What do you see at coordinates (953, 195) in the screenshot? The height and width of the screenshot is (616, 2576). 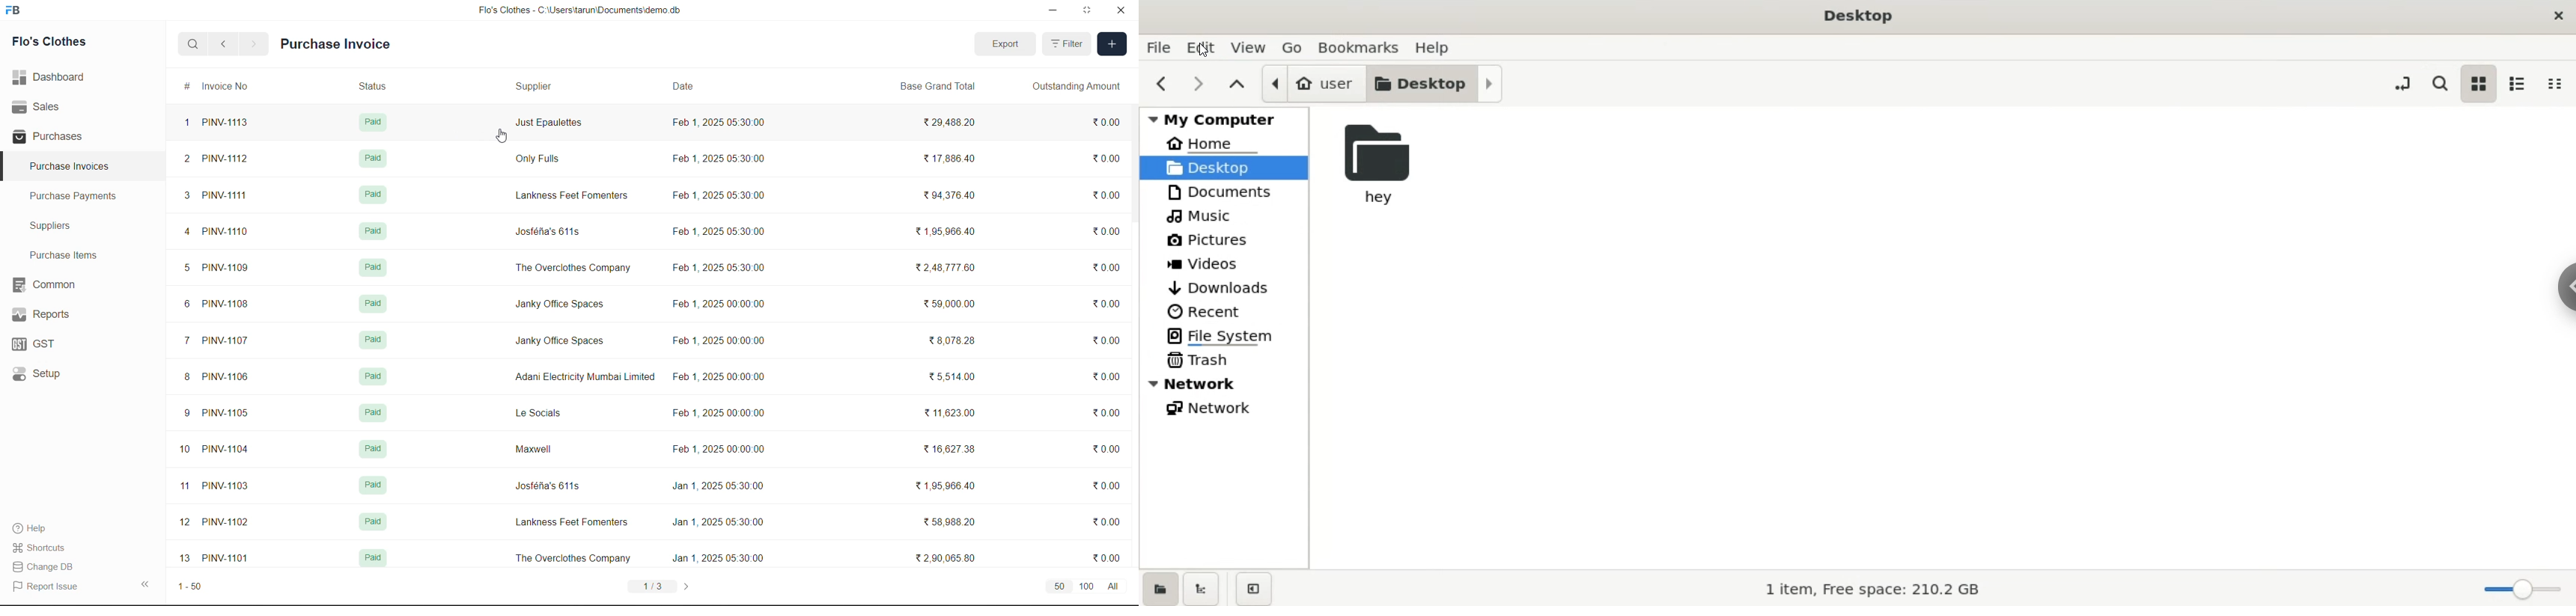 I see `₹94,376.40` at bounding box center [953, 195].